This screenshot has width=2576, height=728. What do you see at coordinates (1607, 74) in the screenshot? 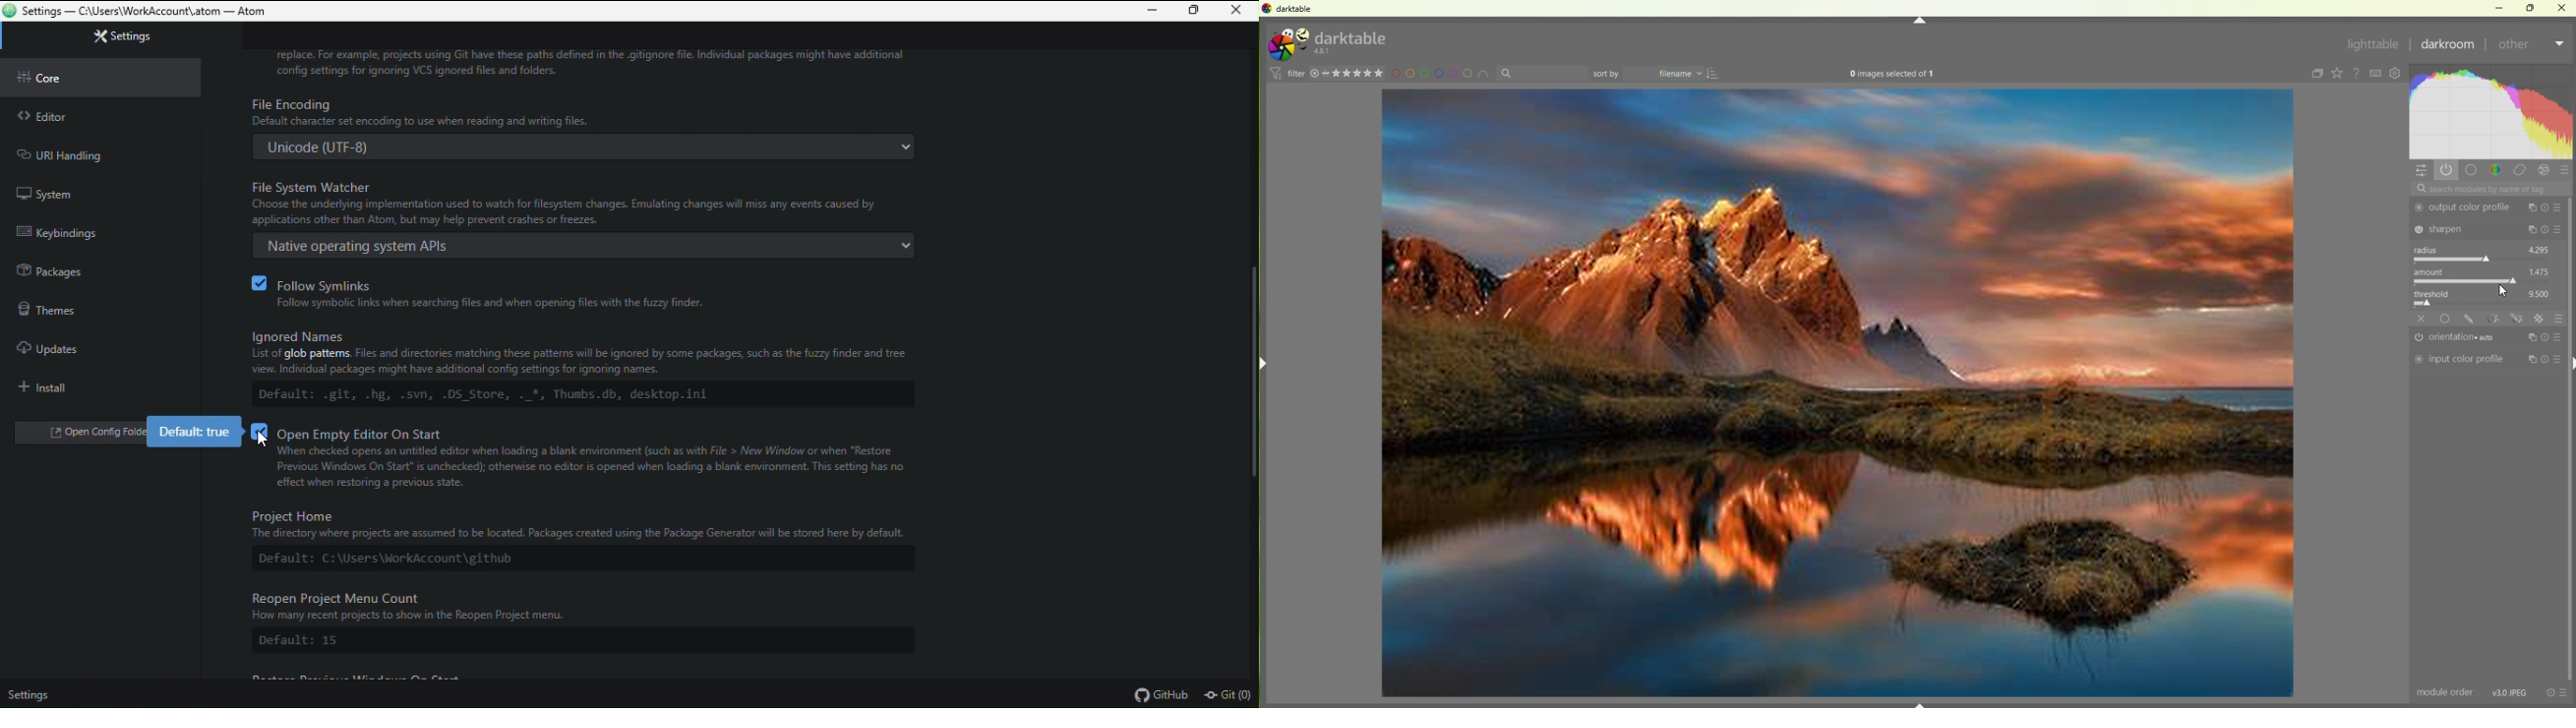
I see `sort by` at bounding box center [1607, 74].